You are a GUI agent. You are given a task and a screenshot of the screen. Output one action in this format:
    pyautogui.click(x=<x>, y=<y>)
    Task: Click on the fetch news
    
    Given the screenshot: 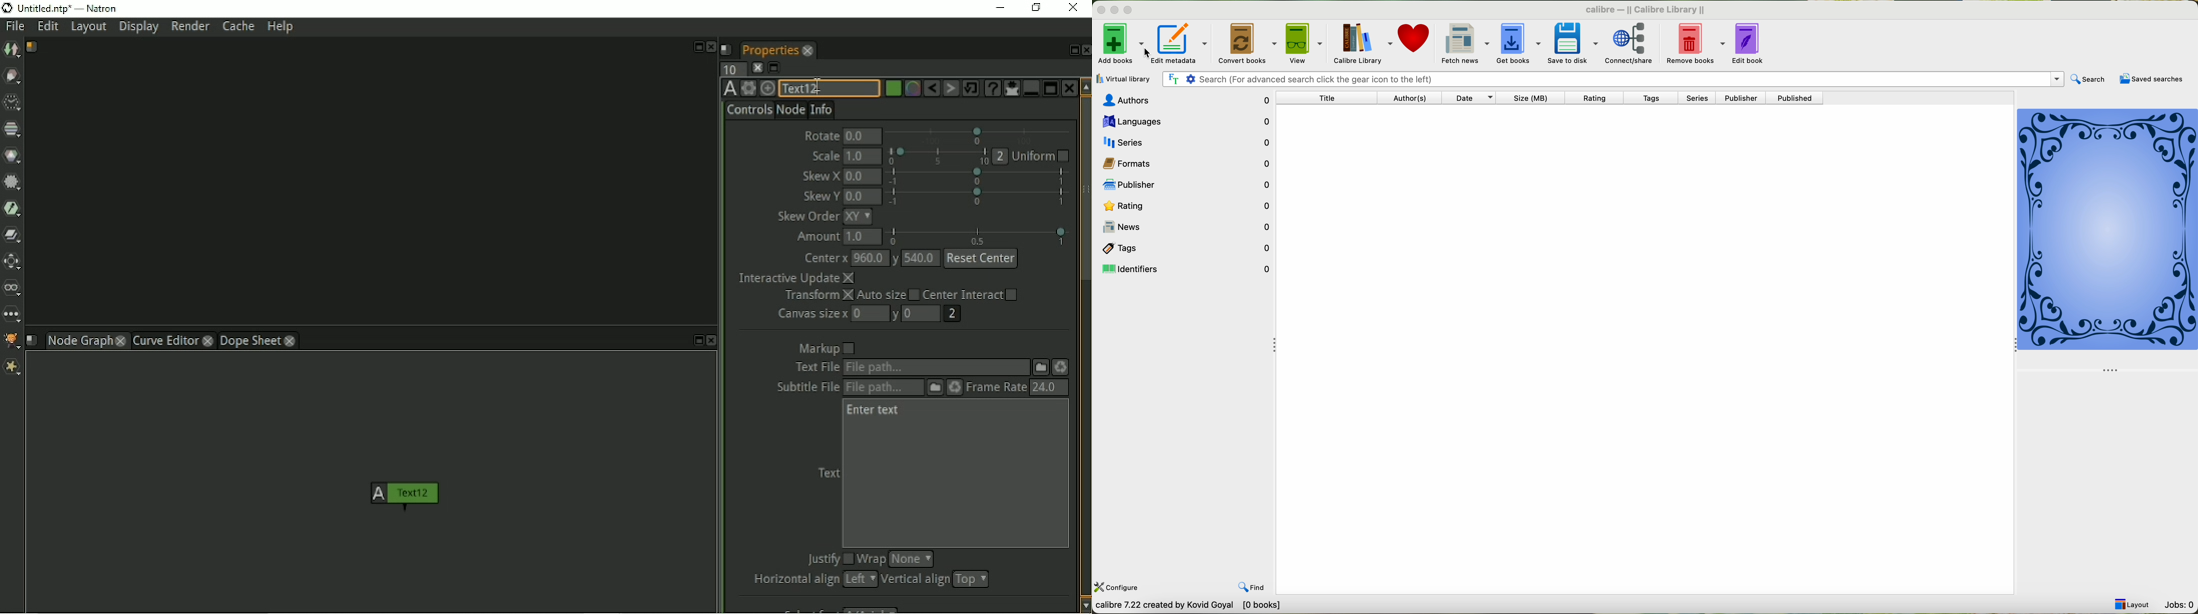 What is the action you would take?
    pyautogui.click(x=1464, y=43)
    